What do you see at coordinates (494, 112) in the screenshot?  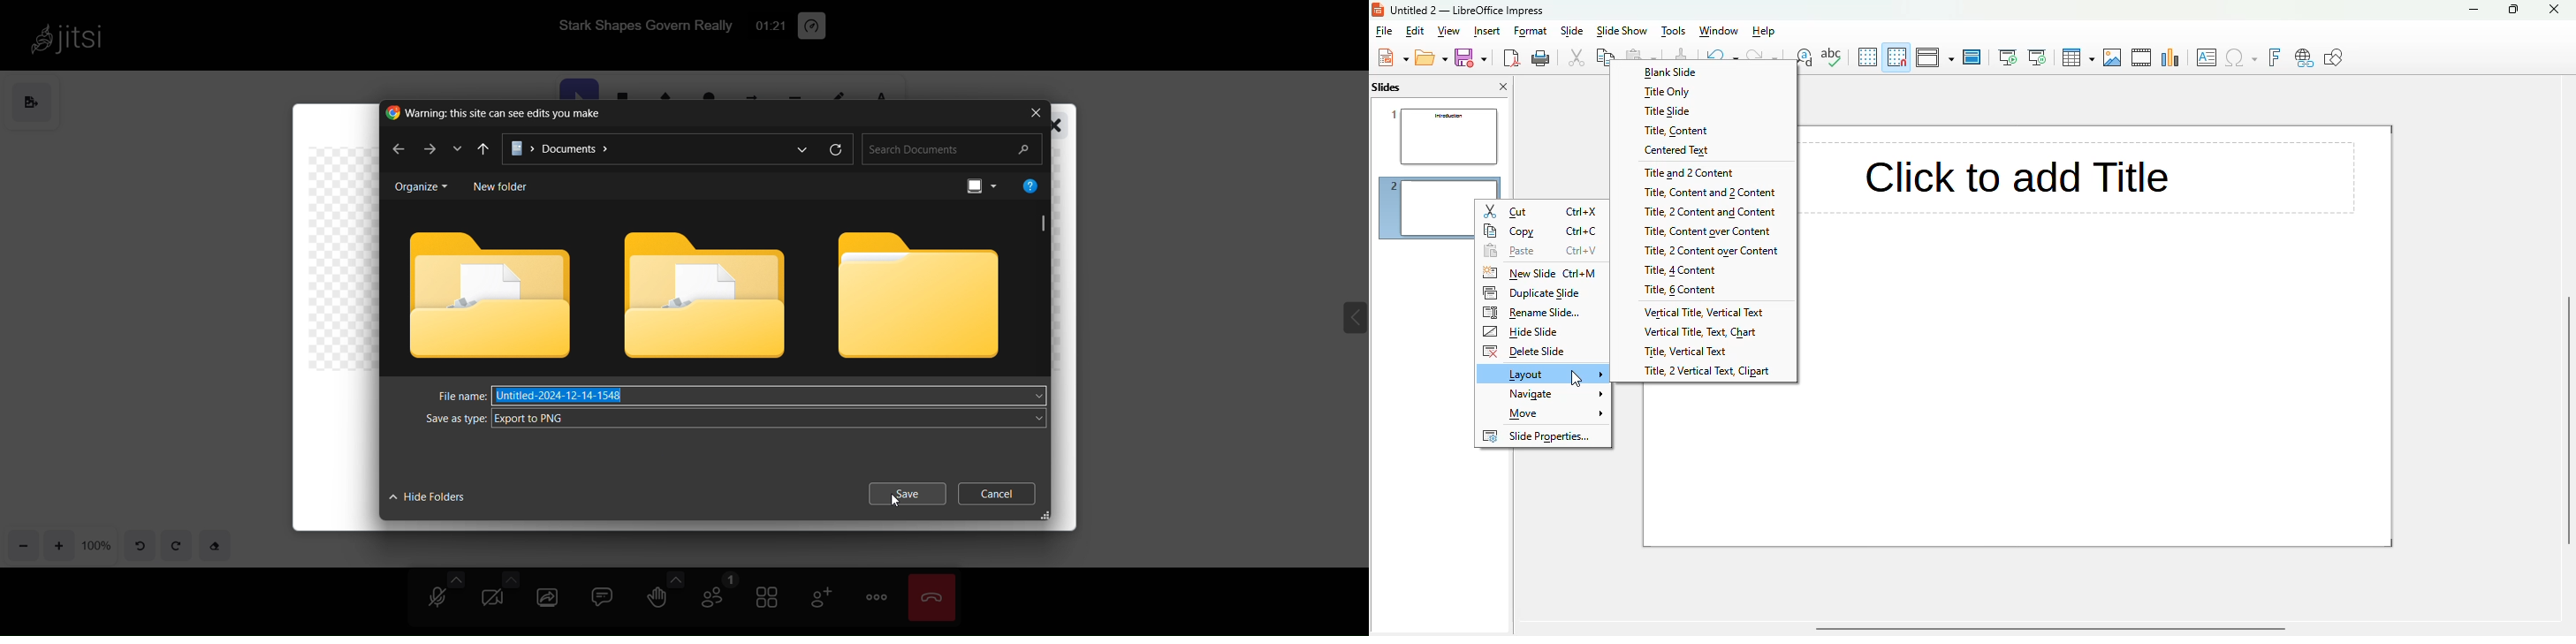 I see `Warning: this site can see edits you make` at bounding box center [494, 112].